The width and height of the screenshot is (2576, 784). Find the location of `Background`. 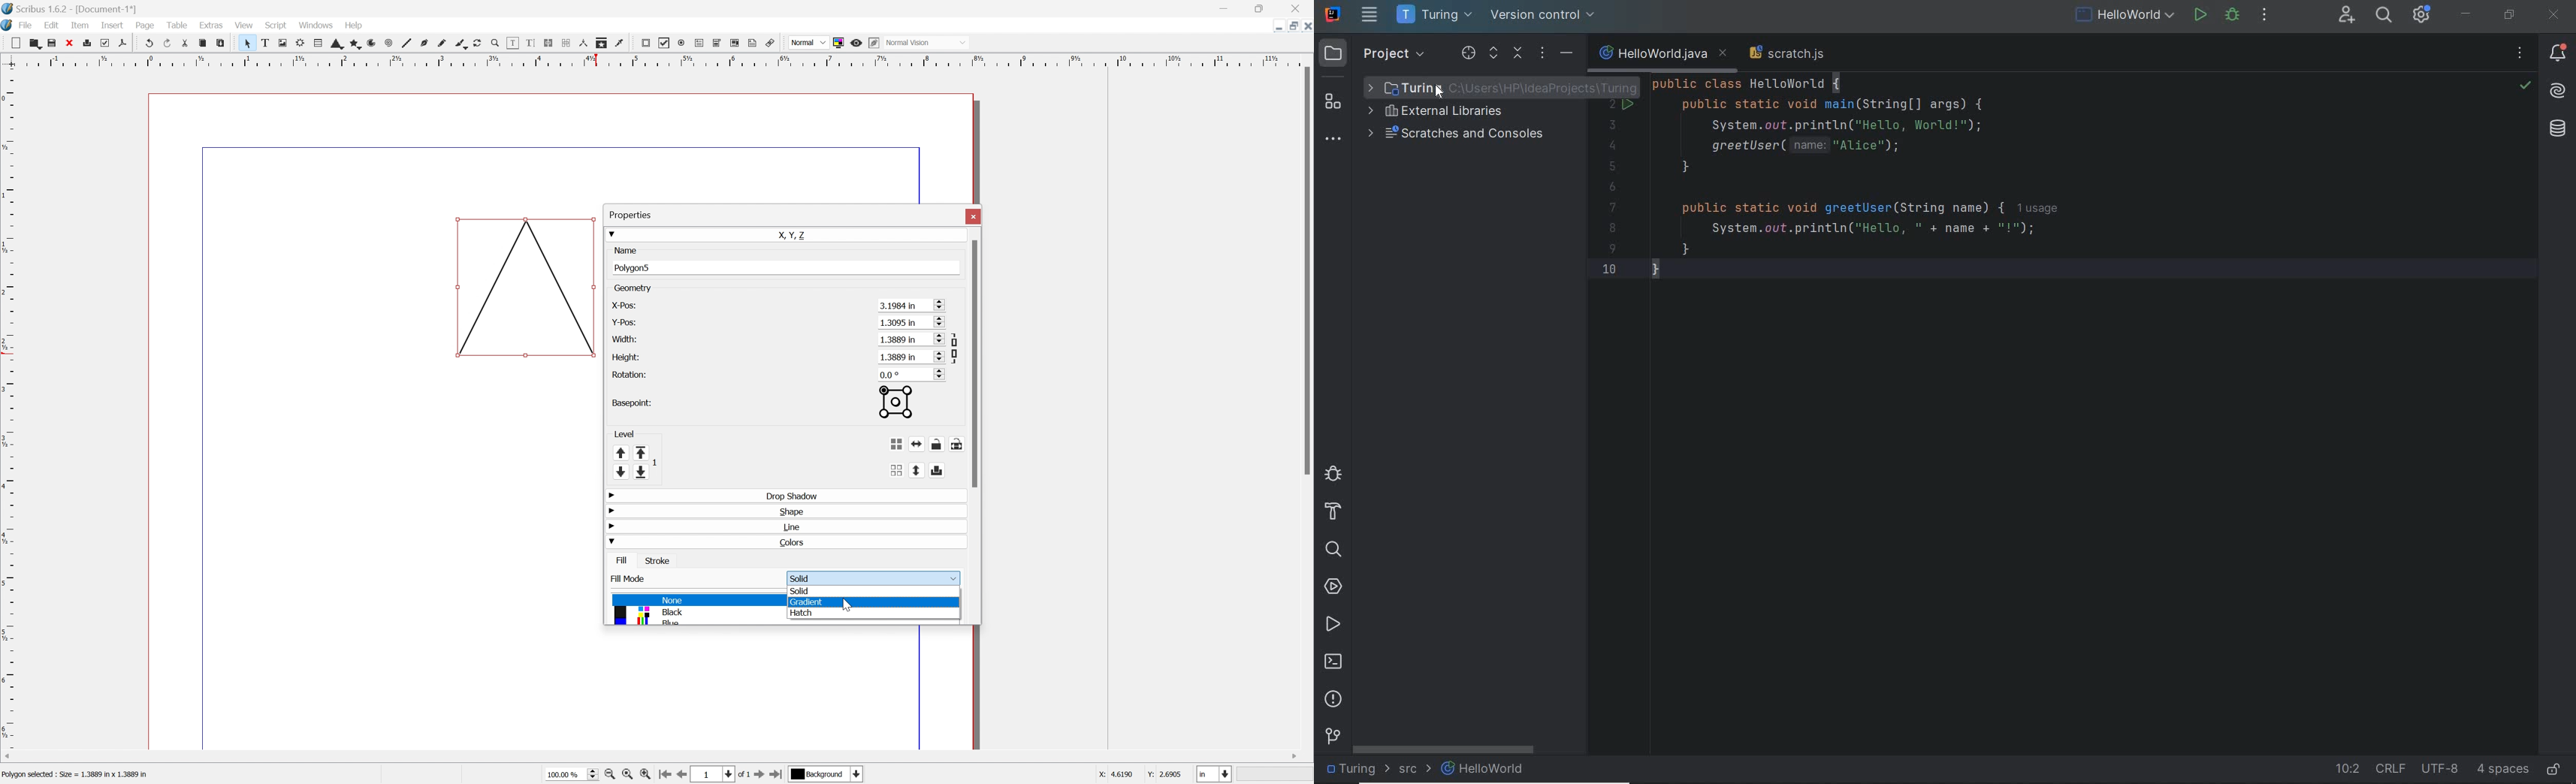

Background is located at coordinates (819, 774).